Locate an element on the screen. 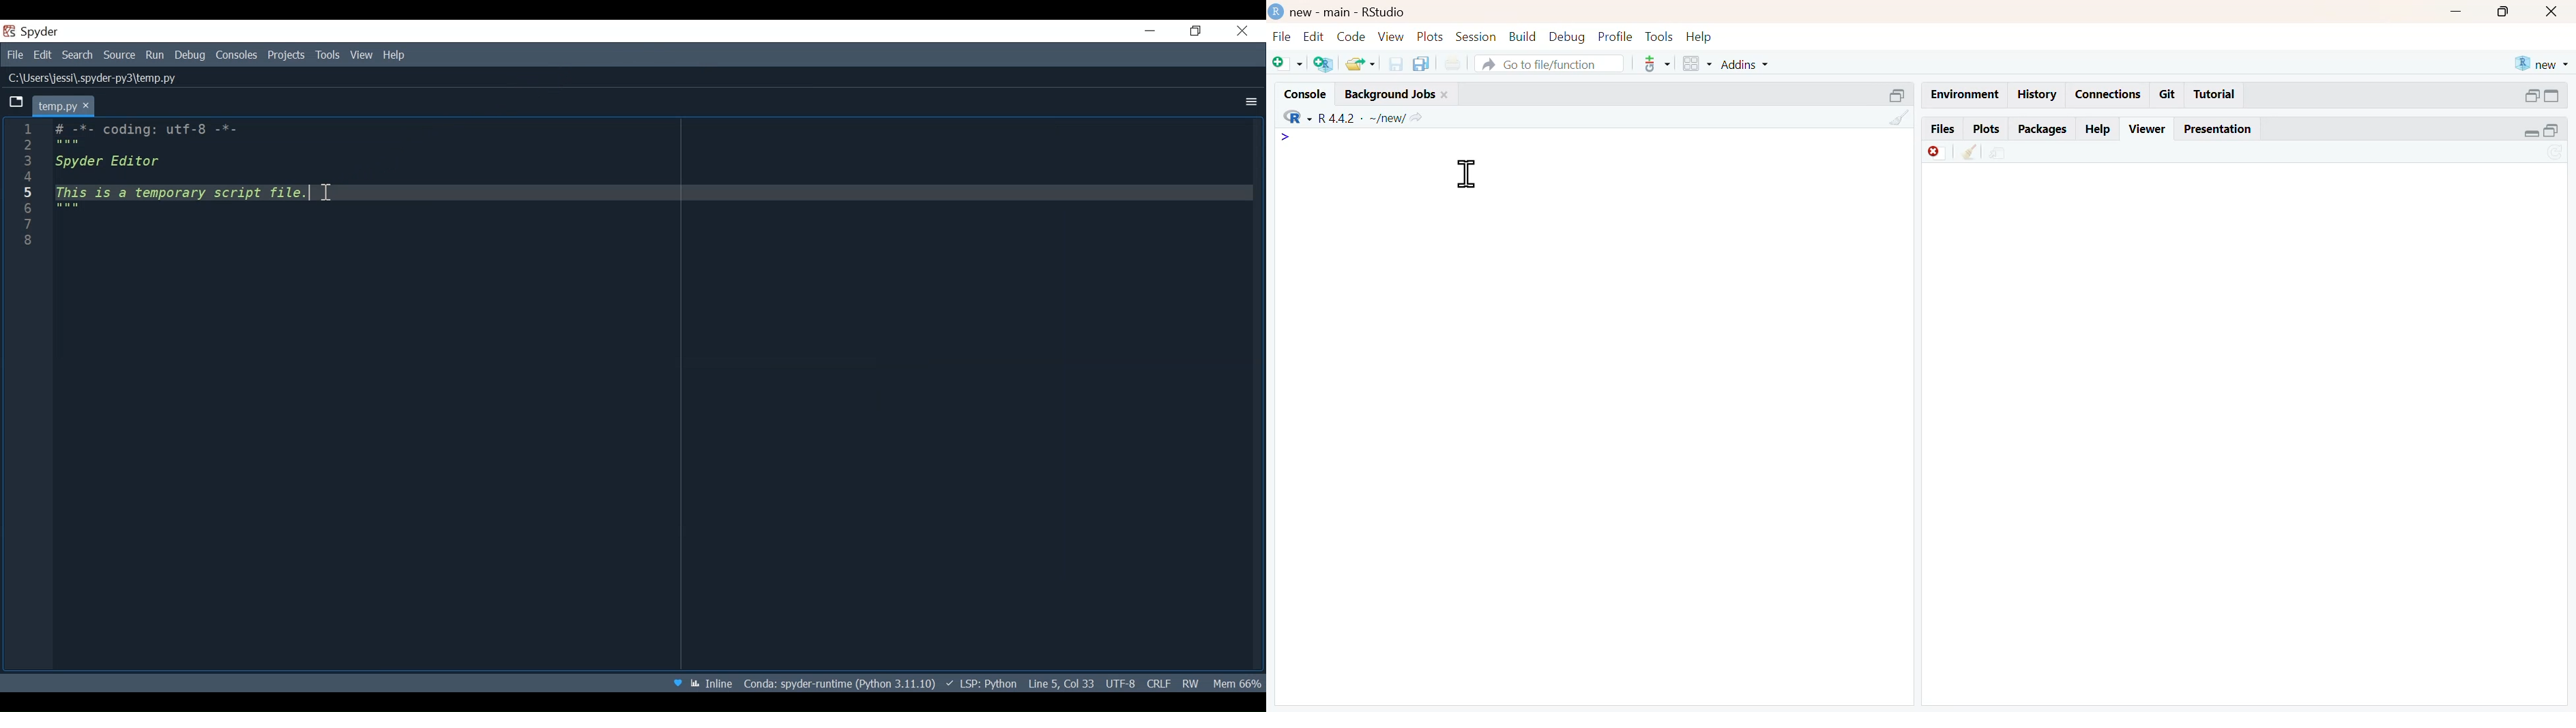  R is located at coordinates (1298, 117).